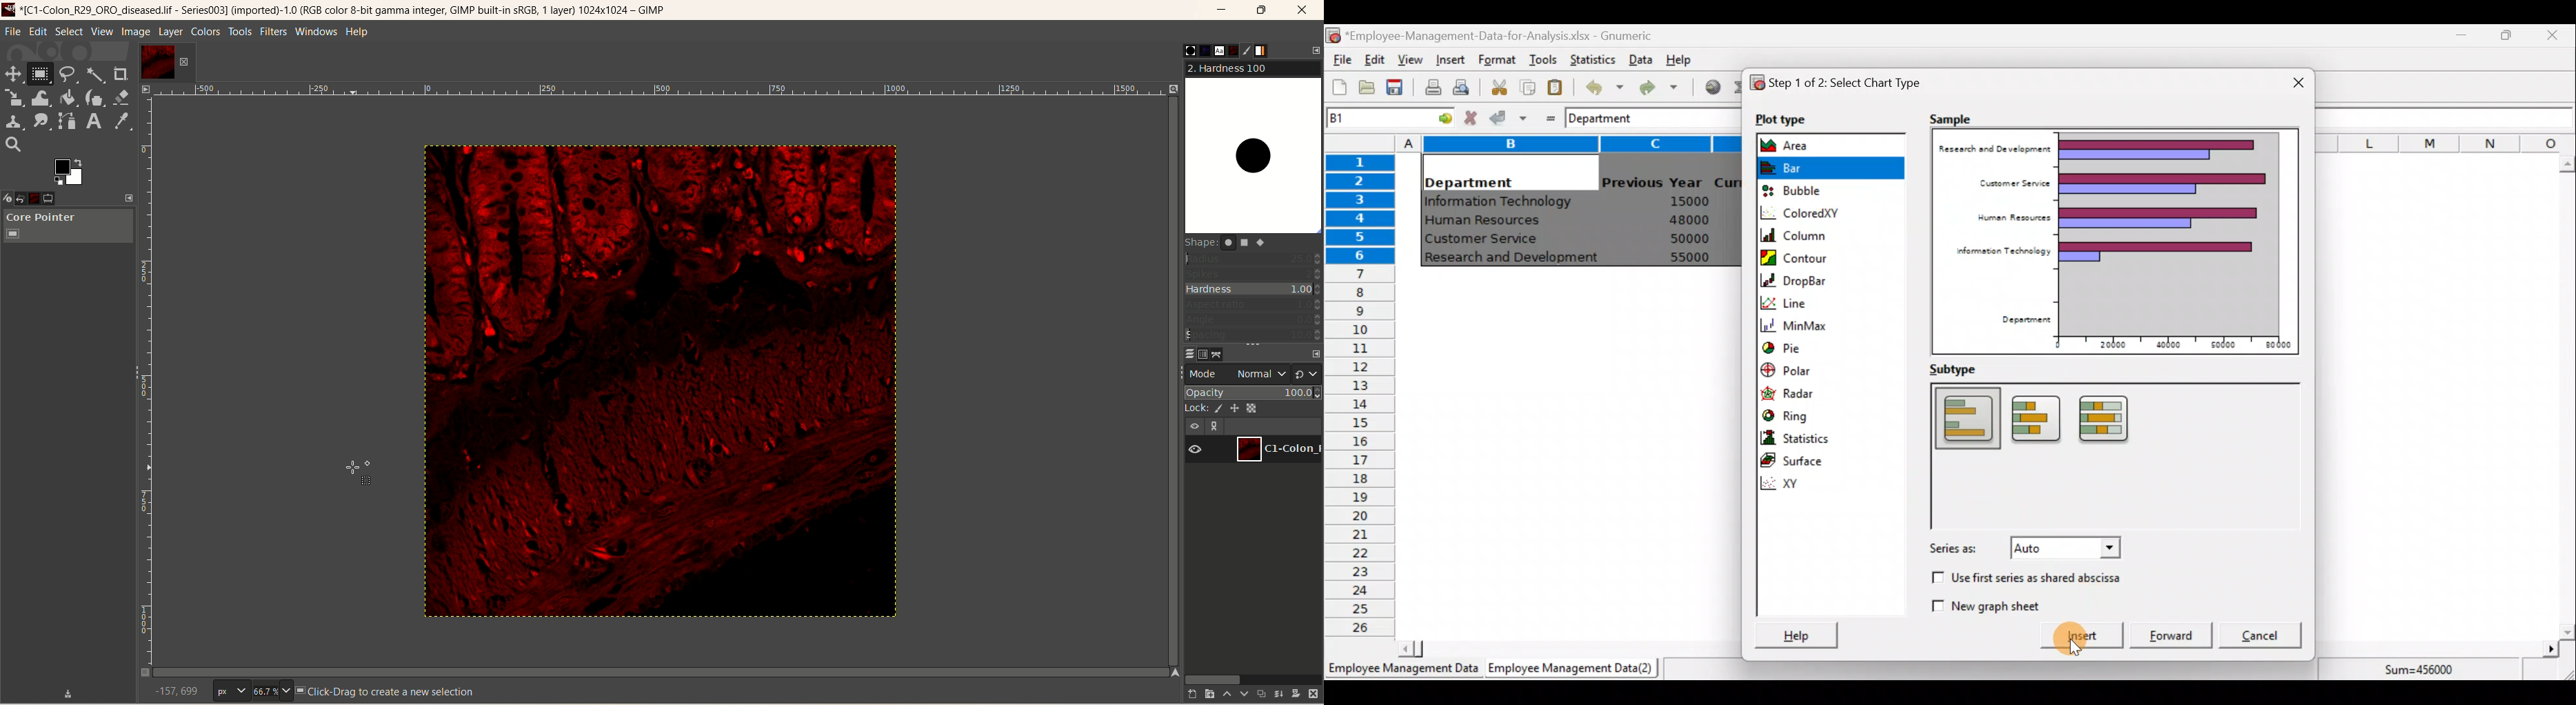 The width and height of the screenshot is (2576, 728). What do you see at coordinates (2171, 232) in the screenshot?
I see `Chart preview` at bounding box center [2171, 232].